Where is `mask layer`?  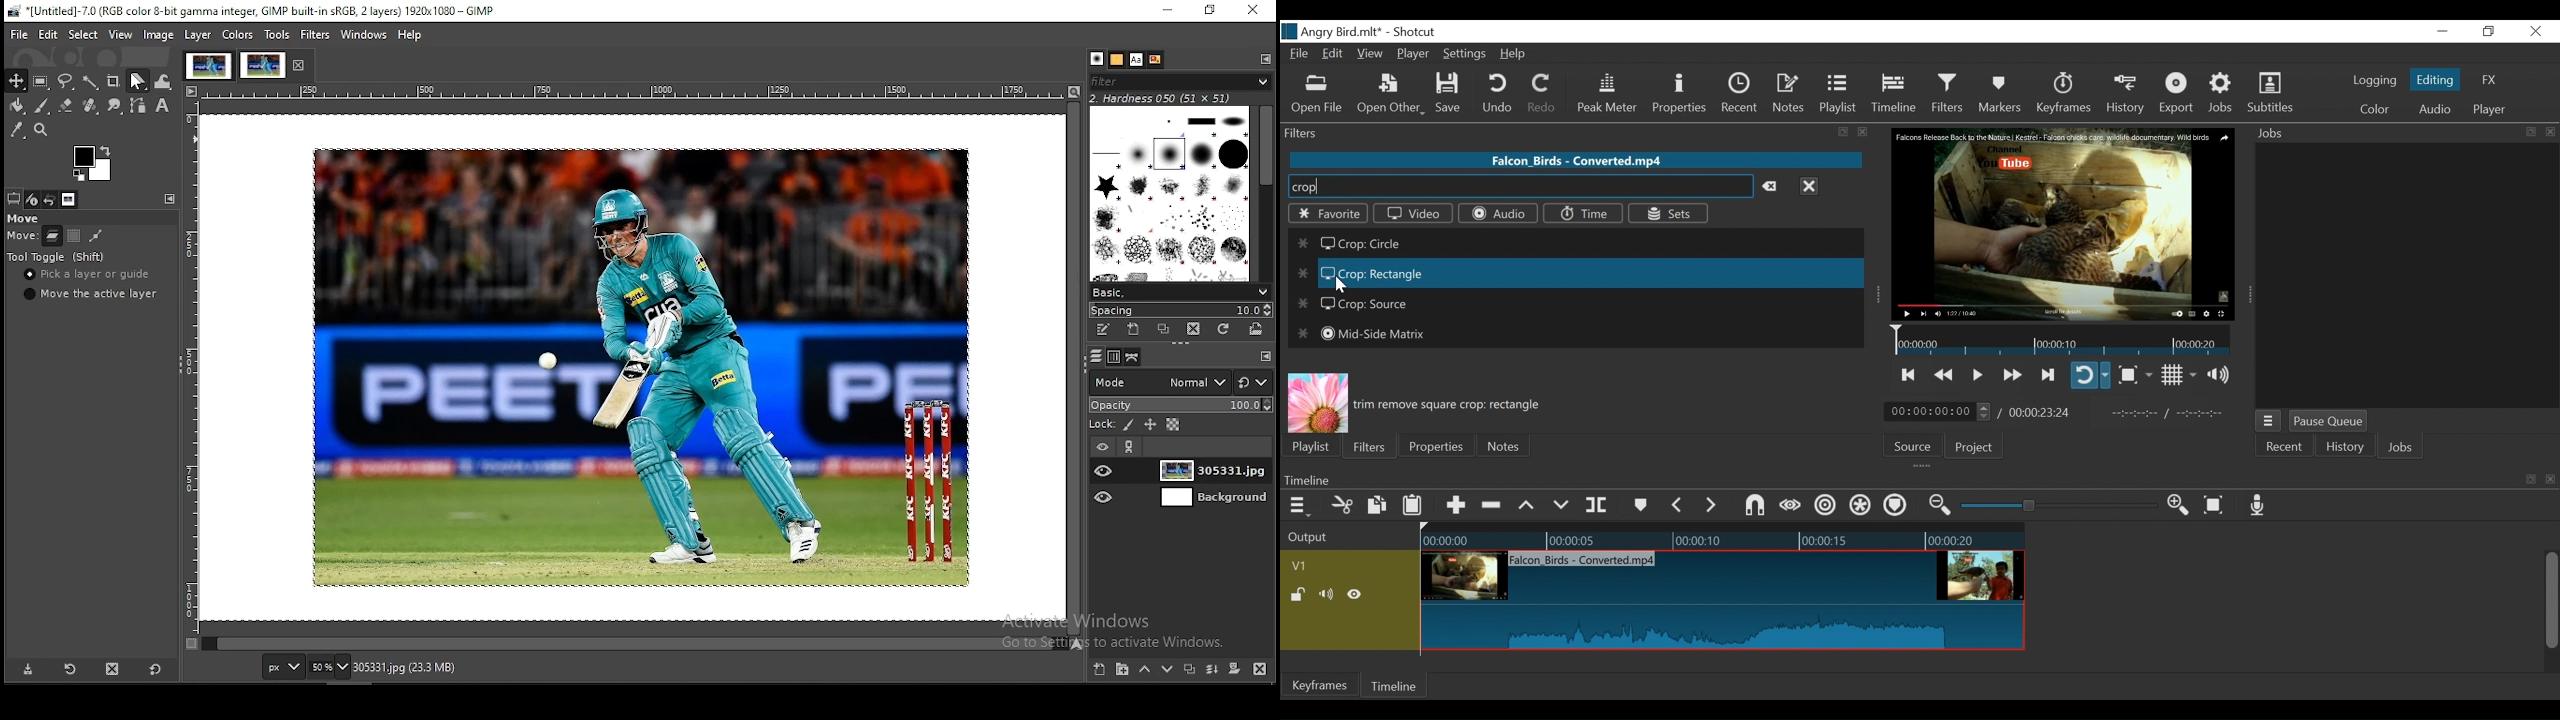 mask layer is located at coordinates (1234, 669).